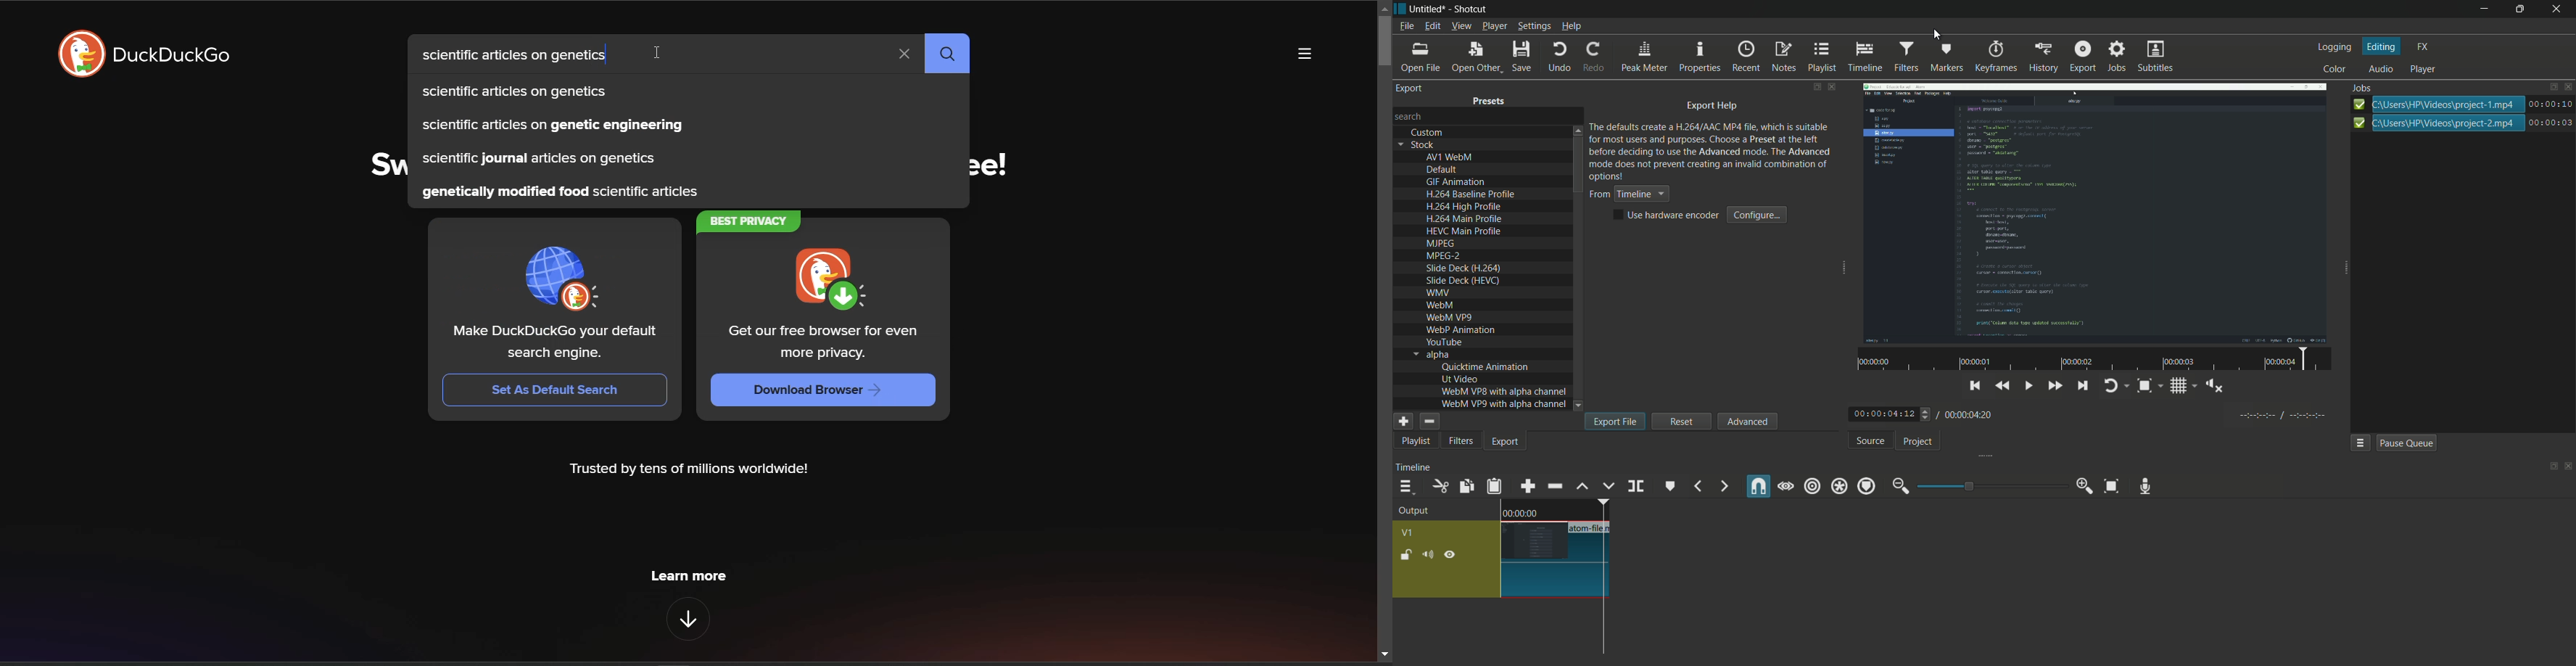  I want to click on DuckDuckGo, so click(173, 57).